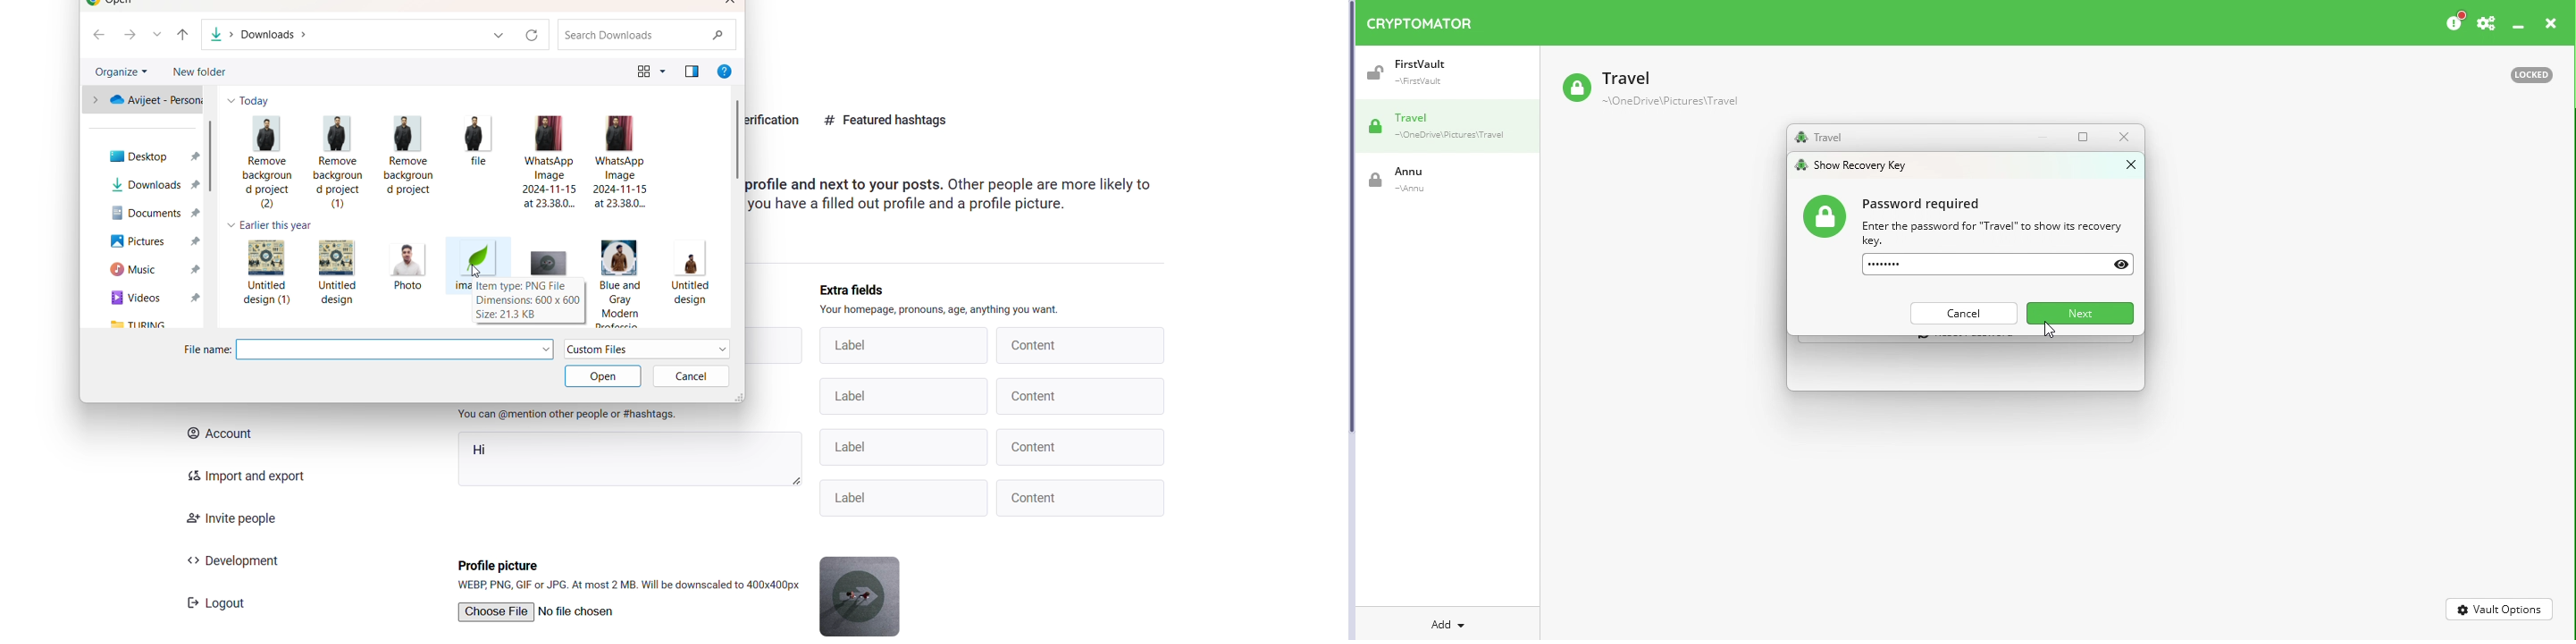 This screenshot has height=644, width=2576. I want to click on cursor, so click(478, 269).